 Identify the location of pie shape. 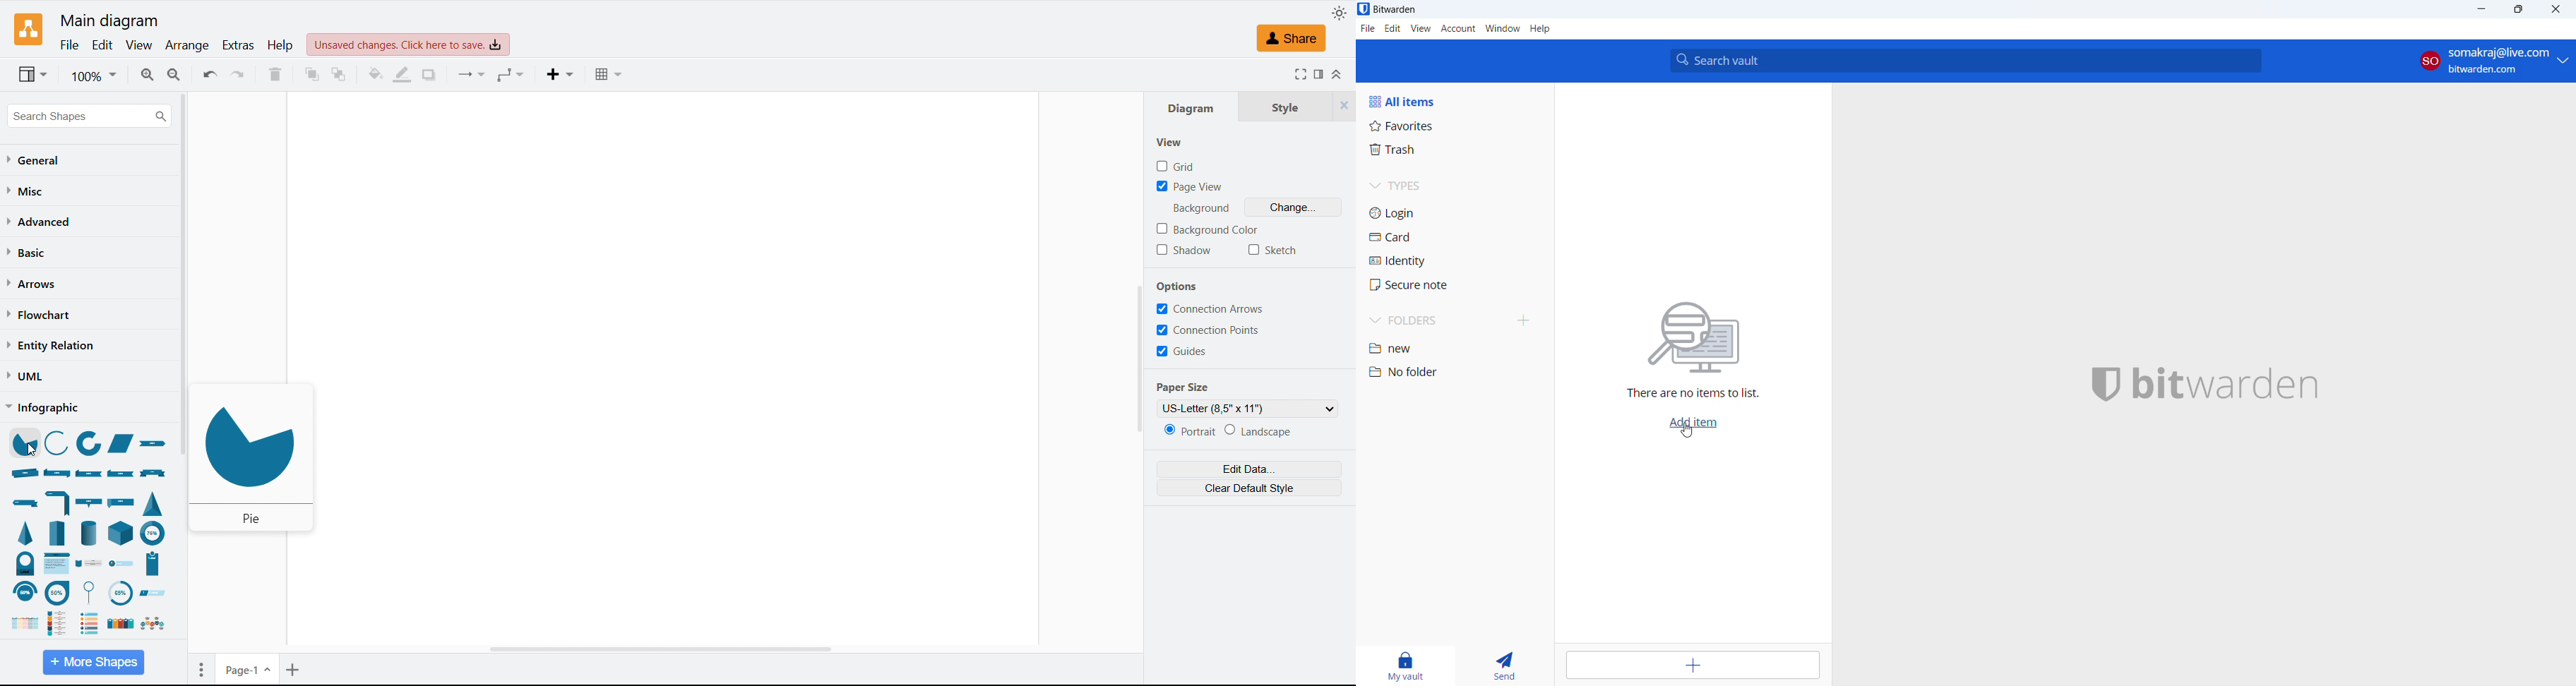
(250, 443).